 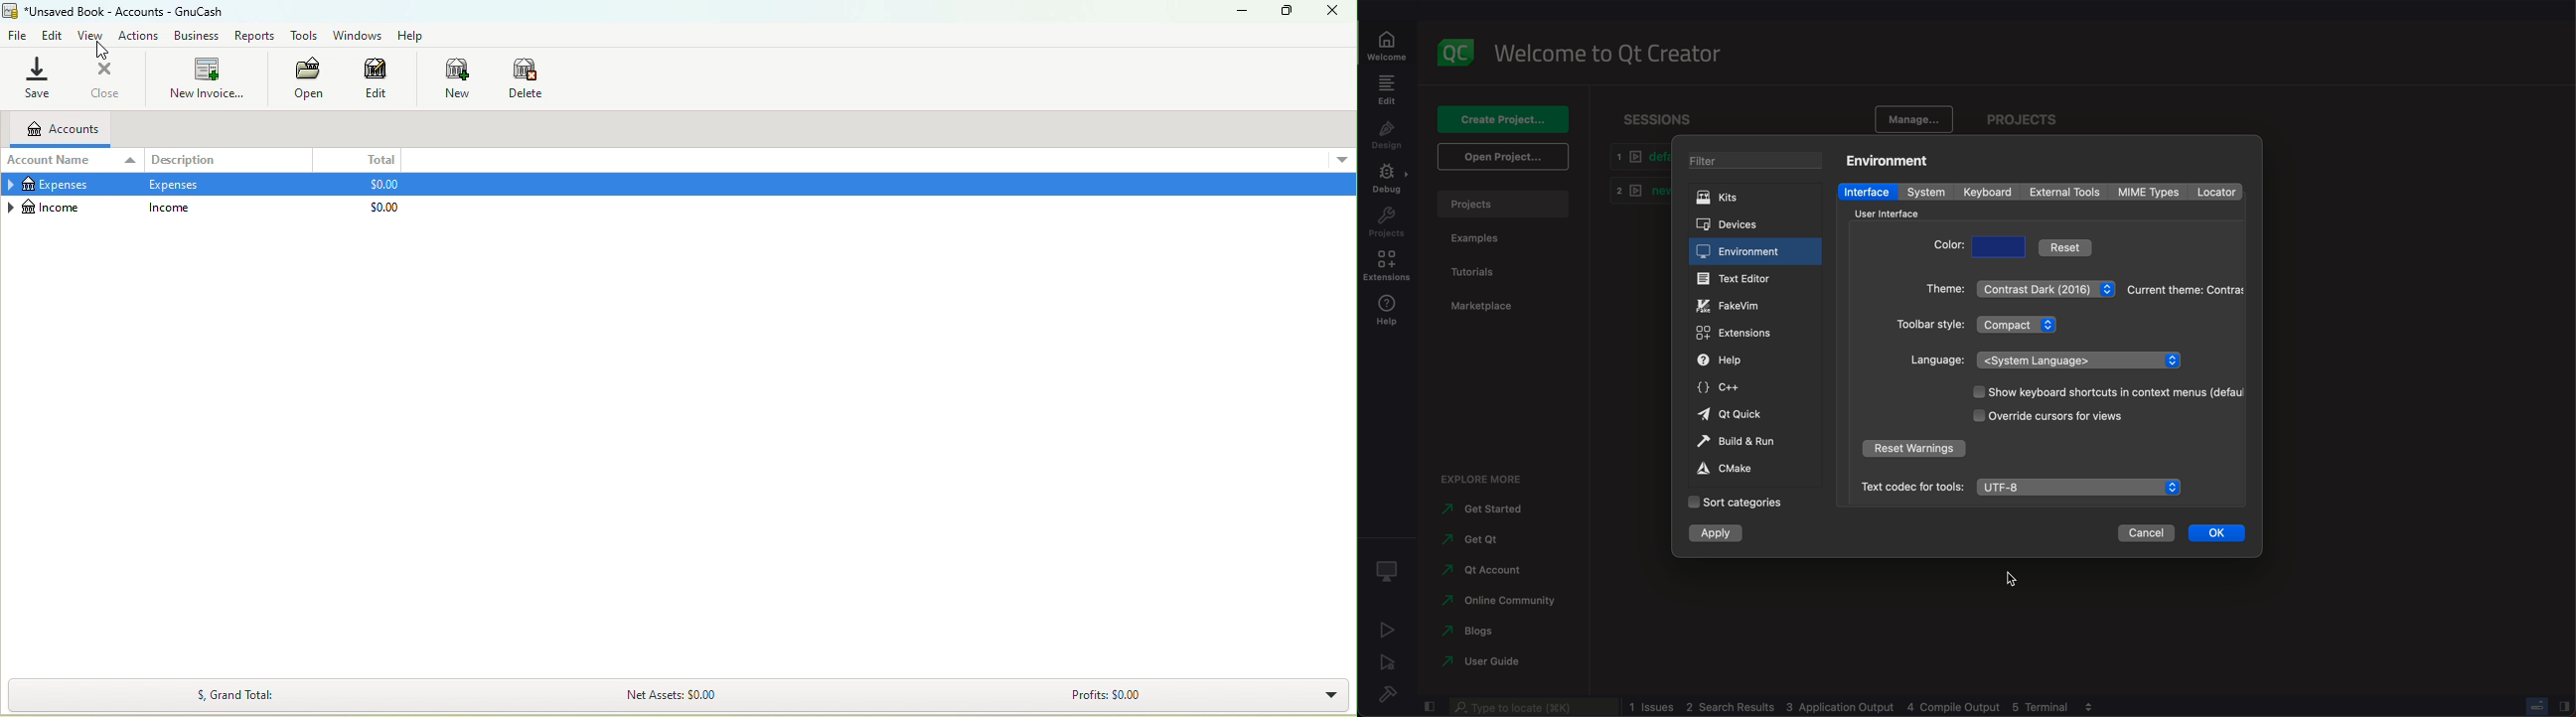 I want to click on categories, so click(x=1736, y=503).